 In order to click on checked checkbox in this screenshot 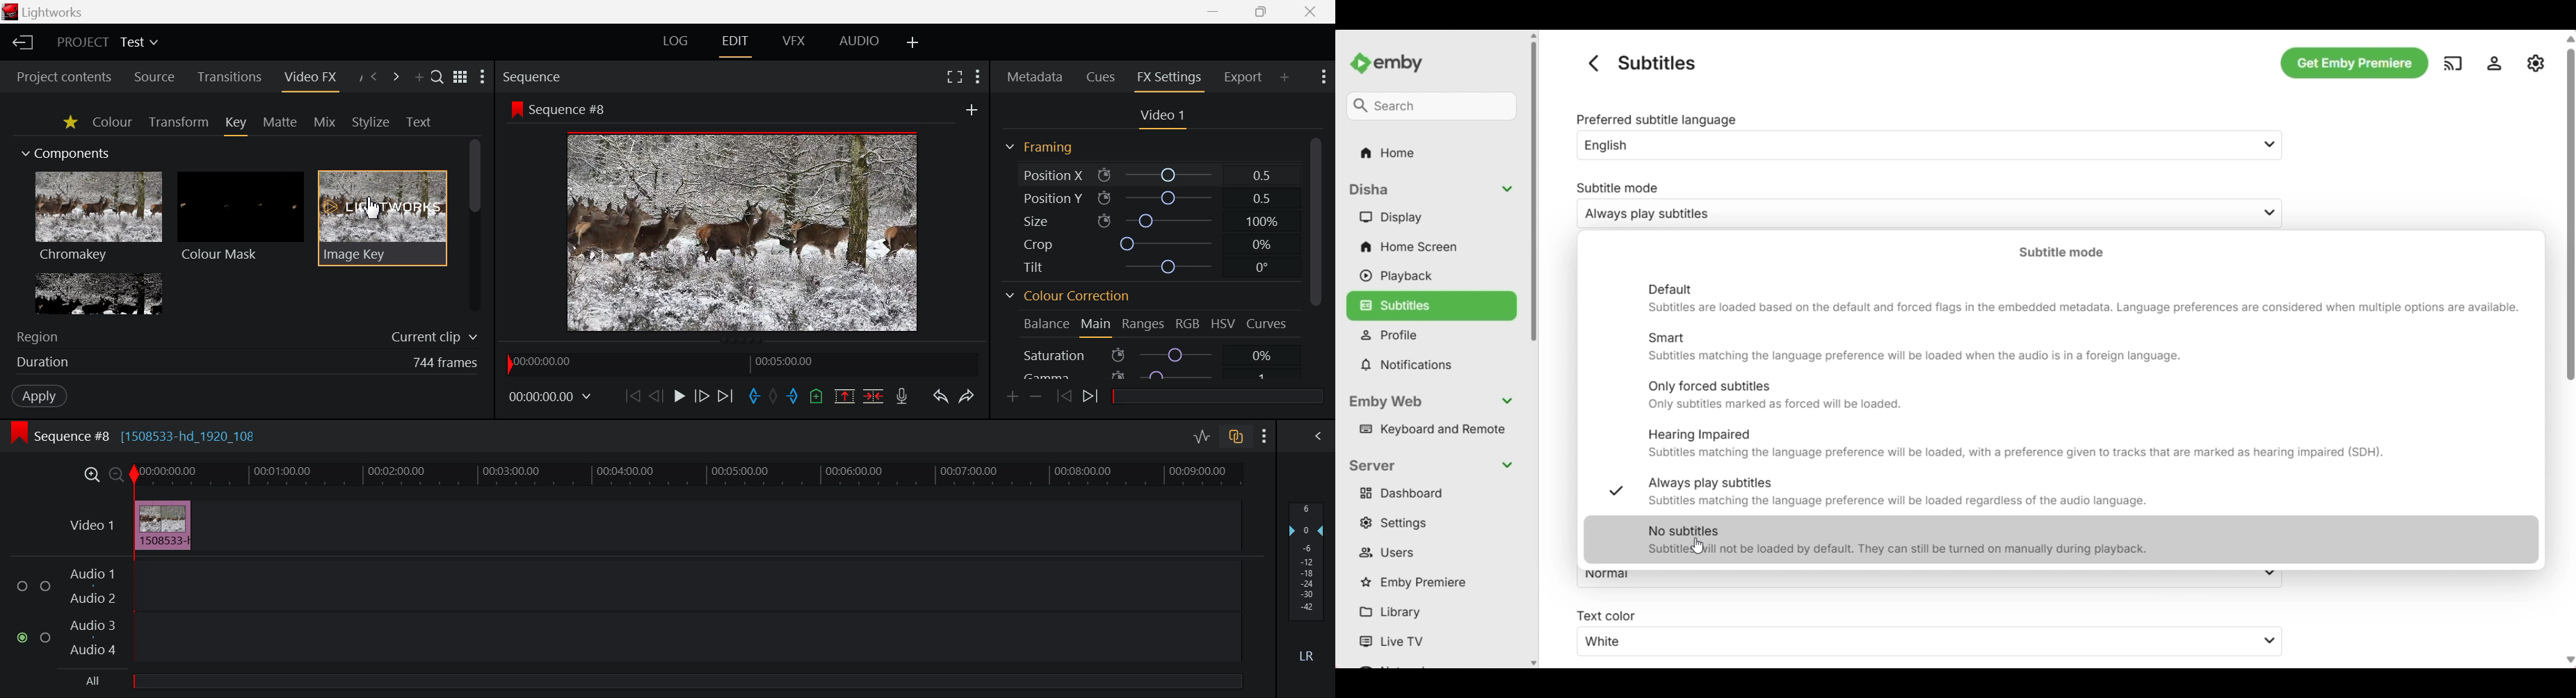, I will do `click(23, 638)`.